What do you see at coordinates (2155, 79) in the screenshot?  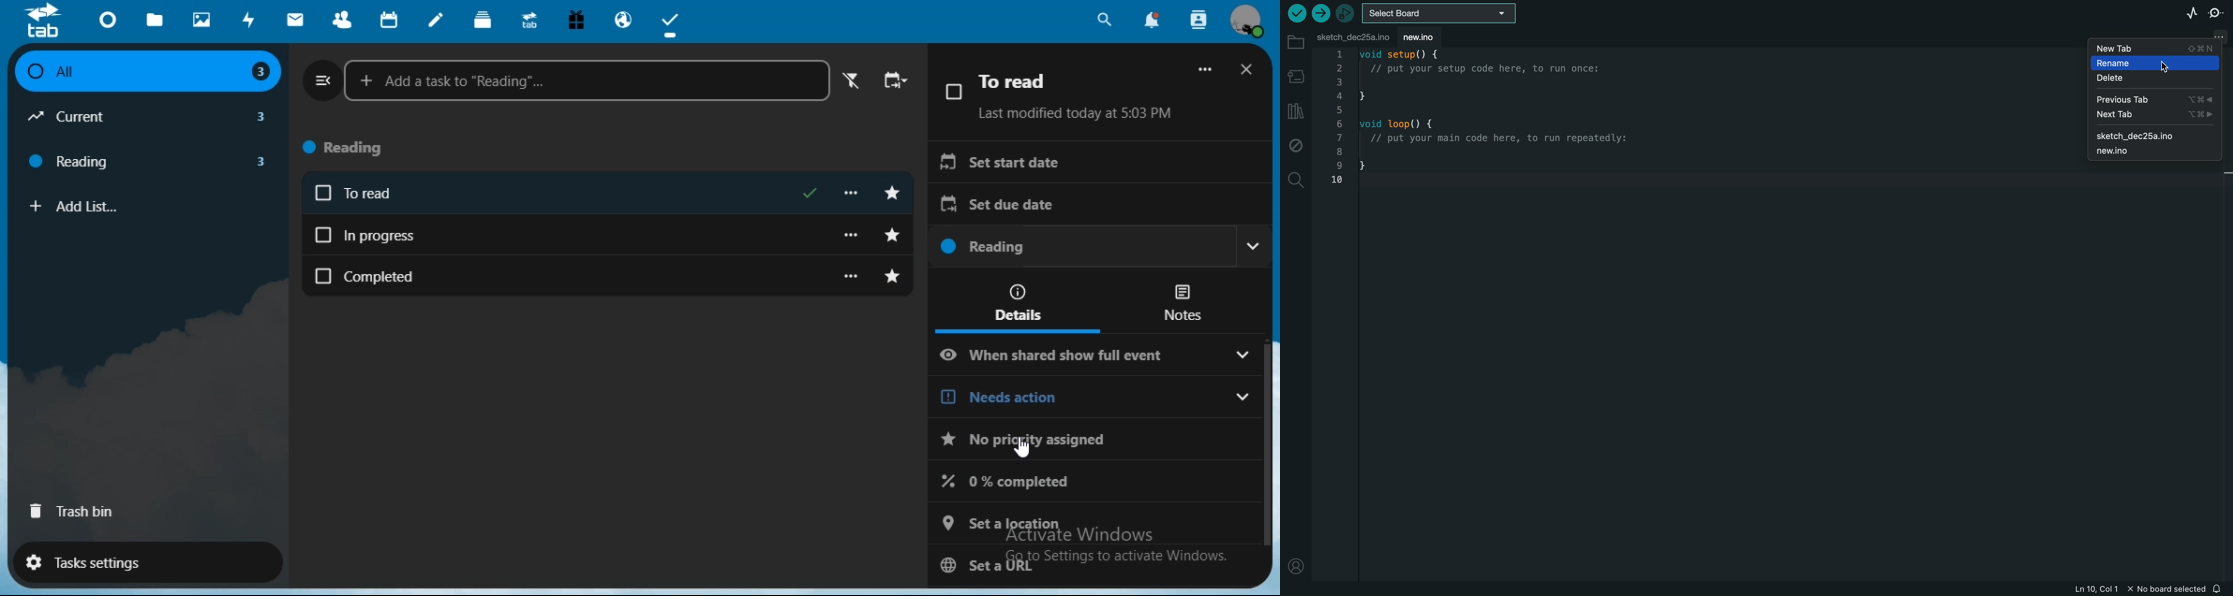 I see `delete` at bounding box center [2155, 79].